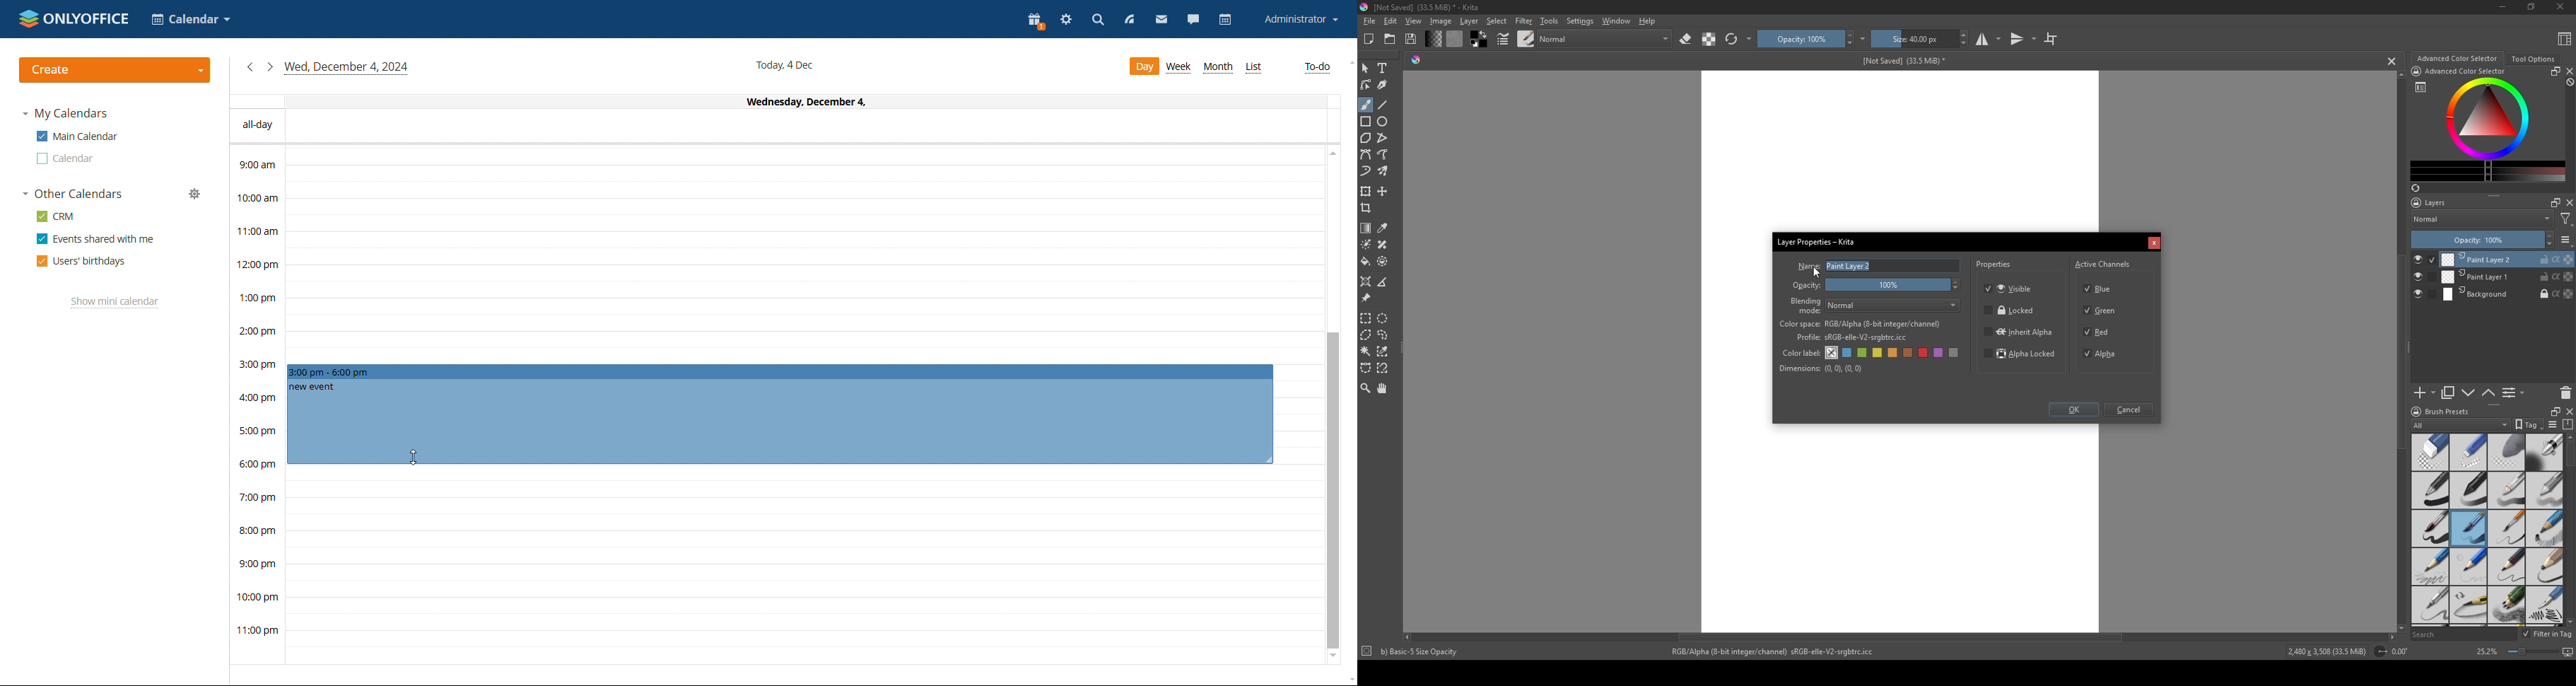 The image size is (2576, 700). Describe the element at coordinates (1806, 305) in the screenshot. I see `Blending mode - normal` at that location.